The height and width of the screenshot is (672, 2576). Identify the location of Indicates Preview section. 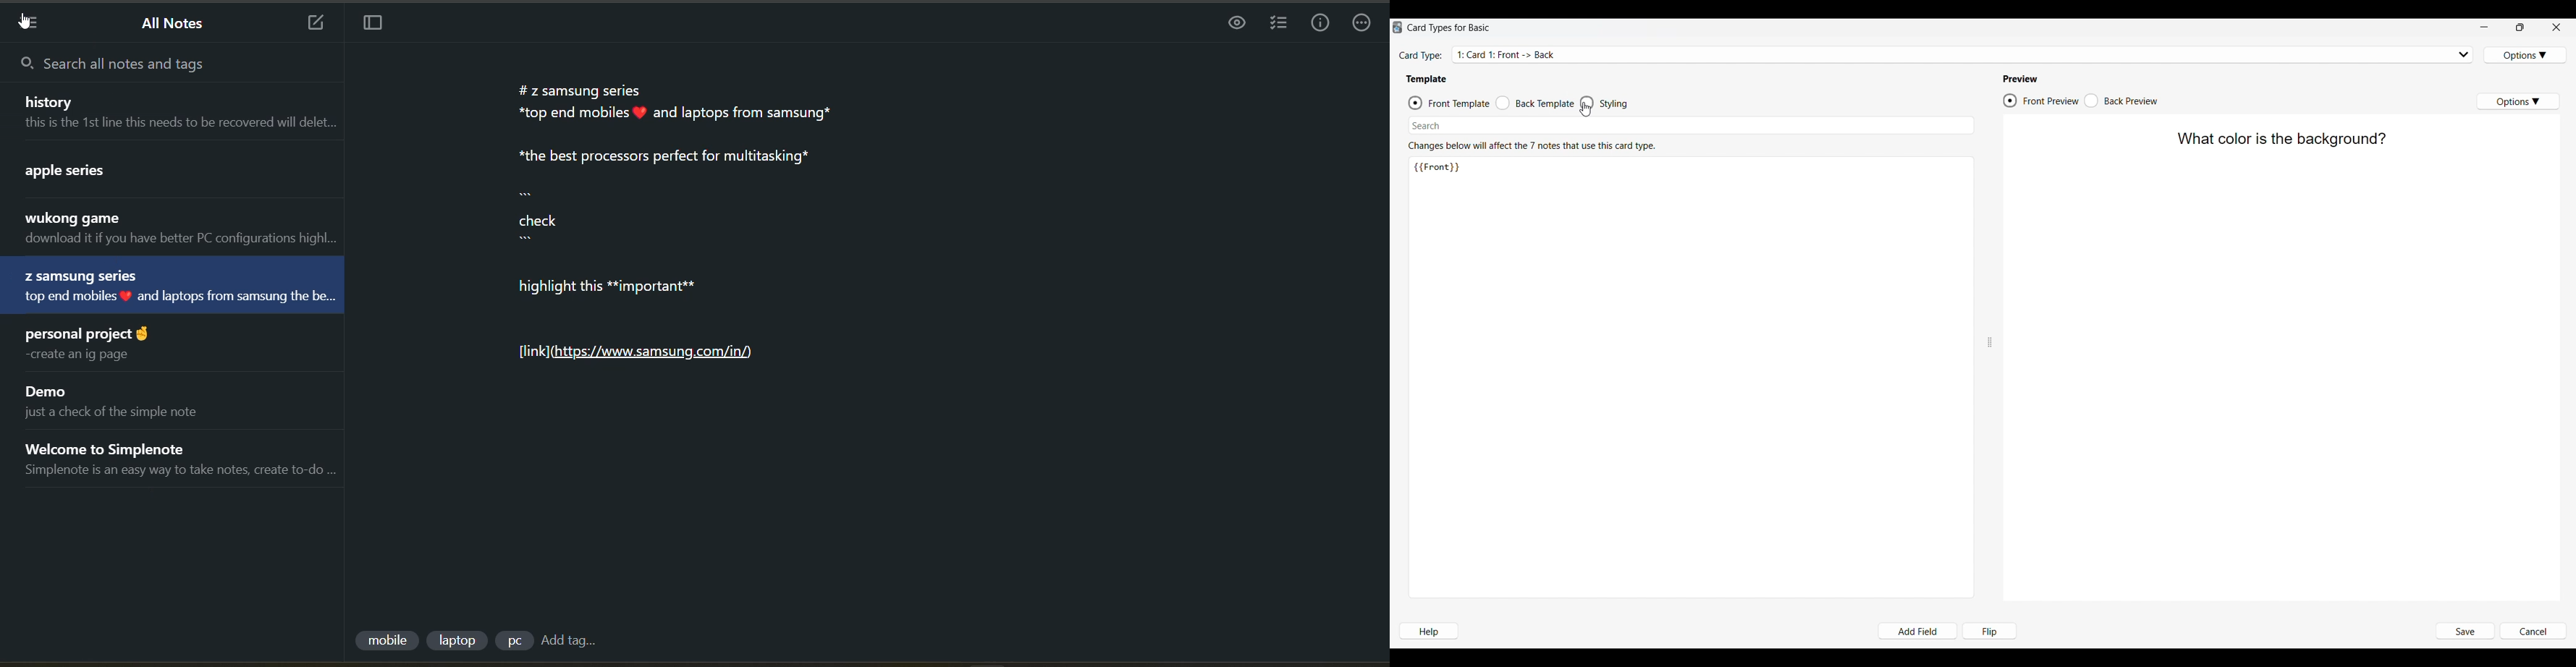
(2022, 79).